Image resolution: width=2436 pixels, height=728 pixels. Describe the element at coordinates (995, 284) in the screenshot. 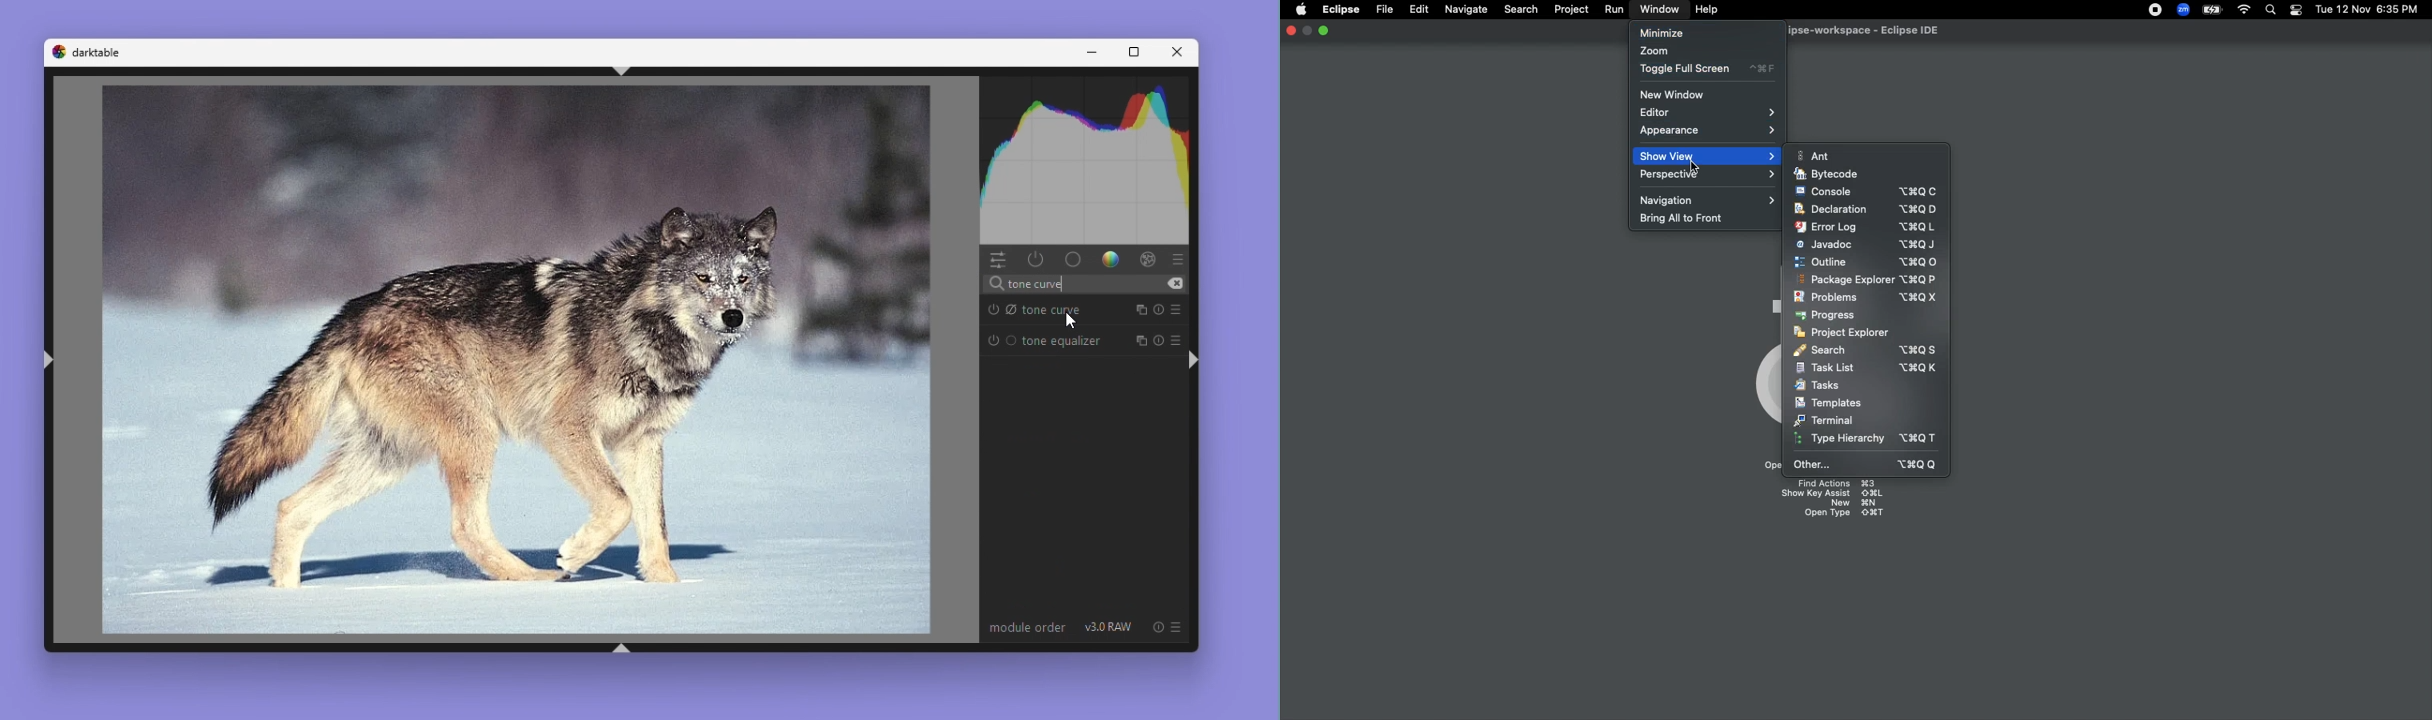

I see `search` at that location.